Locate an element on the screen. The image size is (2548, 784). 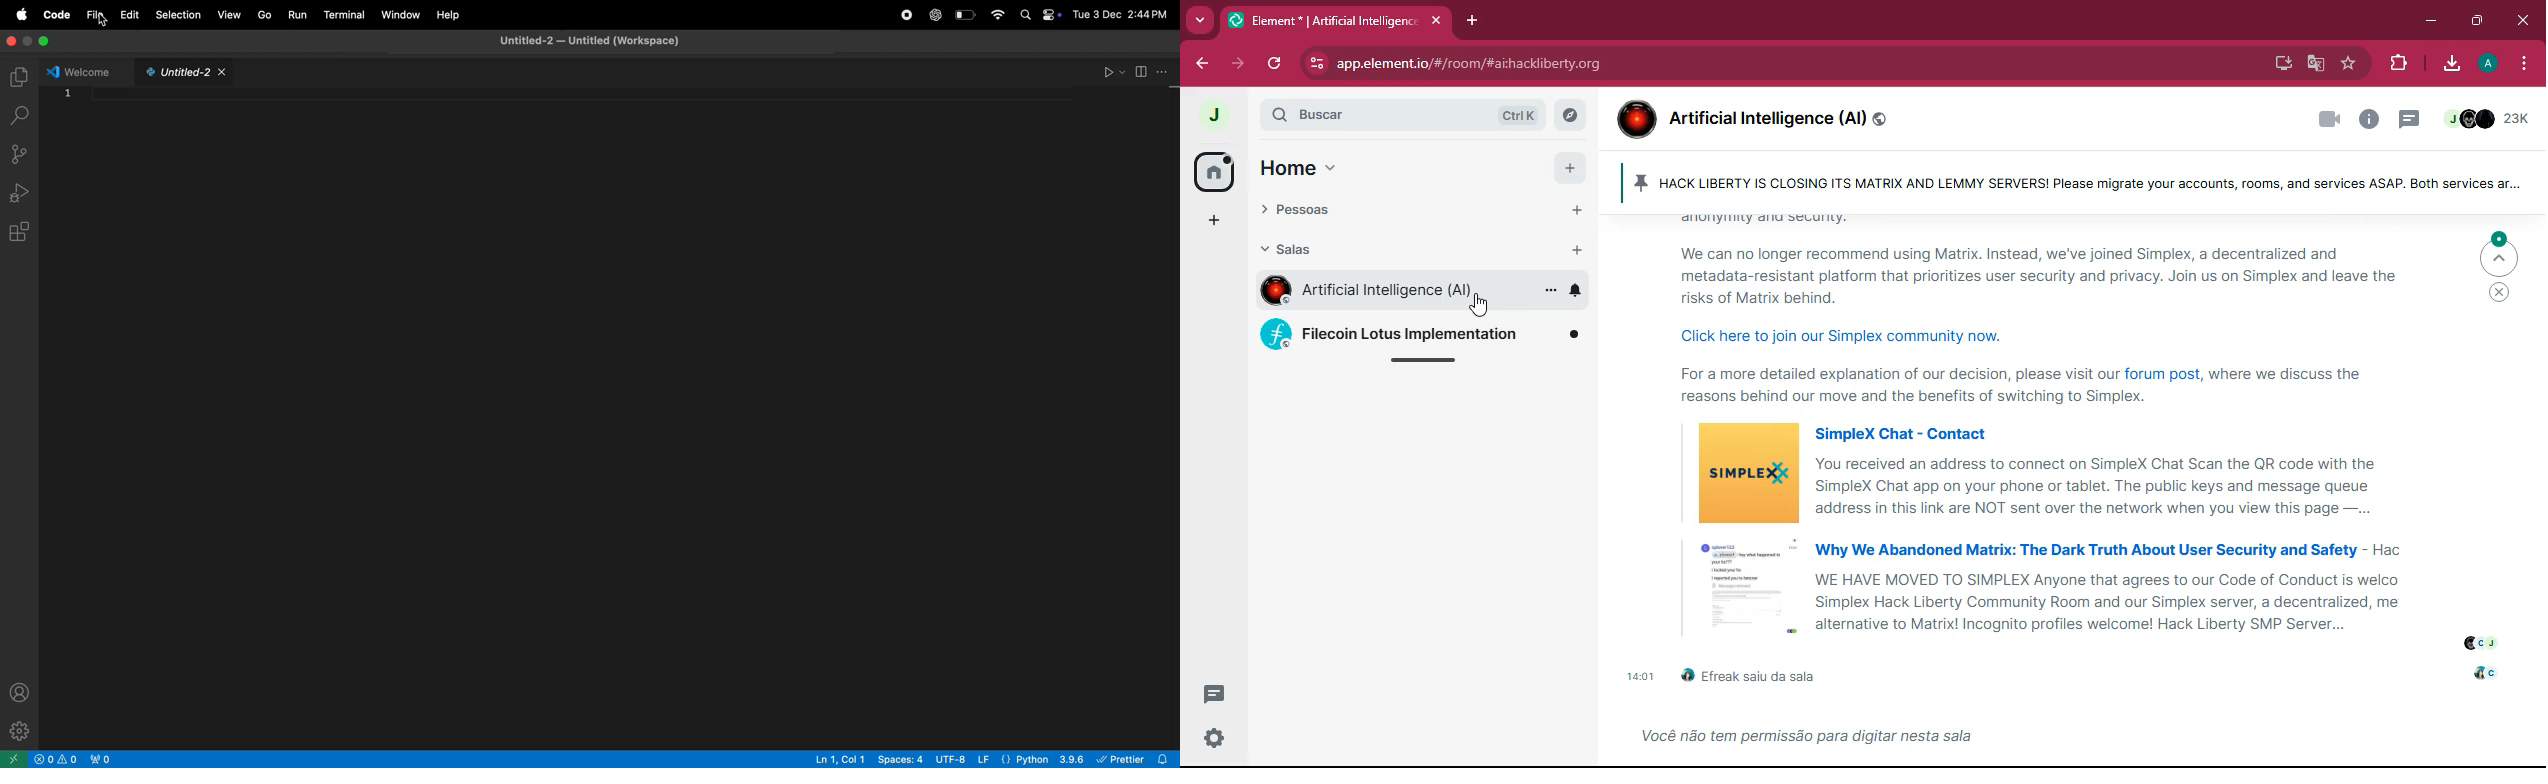
artificial intelligence (AI) is located at coordinates (1781, 115).